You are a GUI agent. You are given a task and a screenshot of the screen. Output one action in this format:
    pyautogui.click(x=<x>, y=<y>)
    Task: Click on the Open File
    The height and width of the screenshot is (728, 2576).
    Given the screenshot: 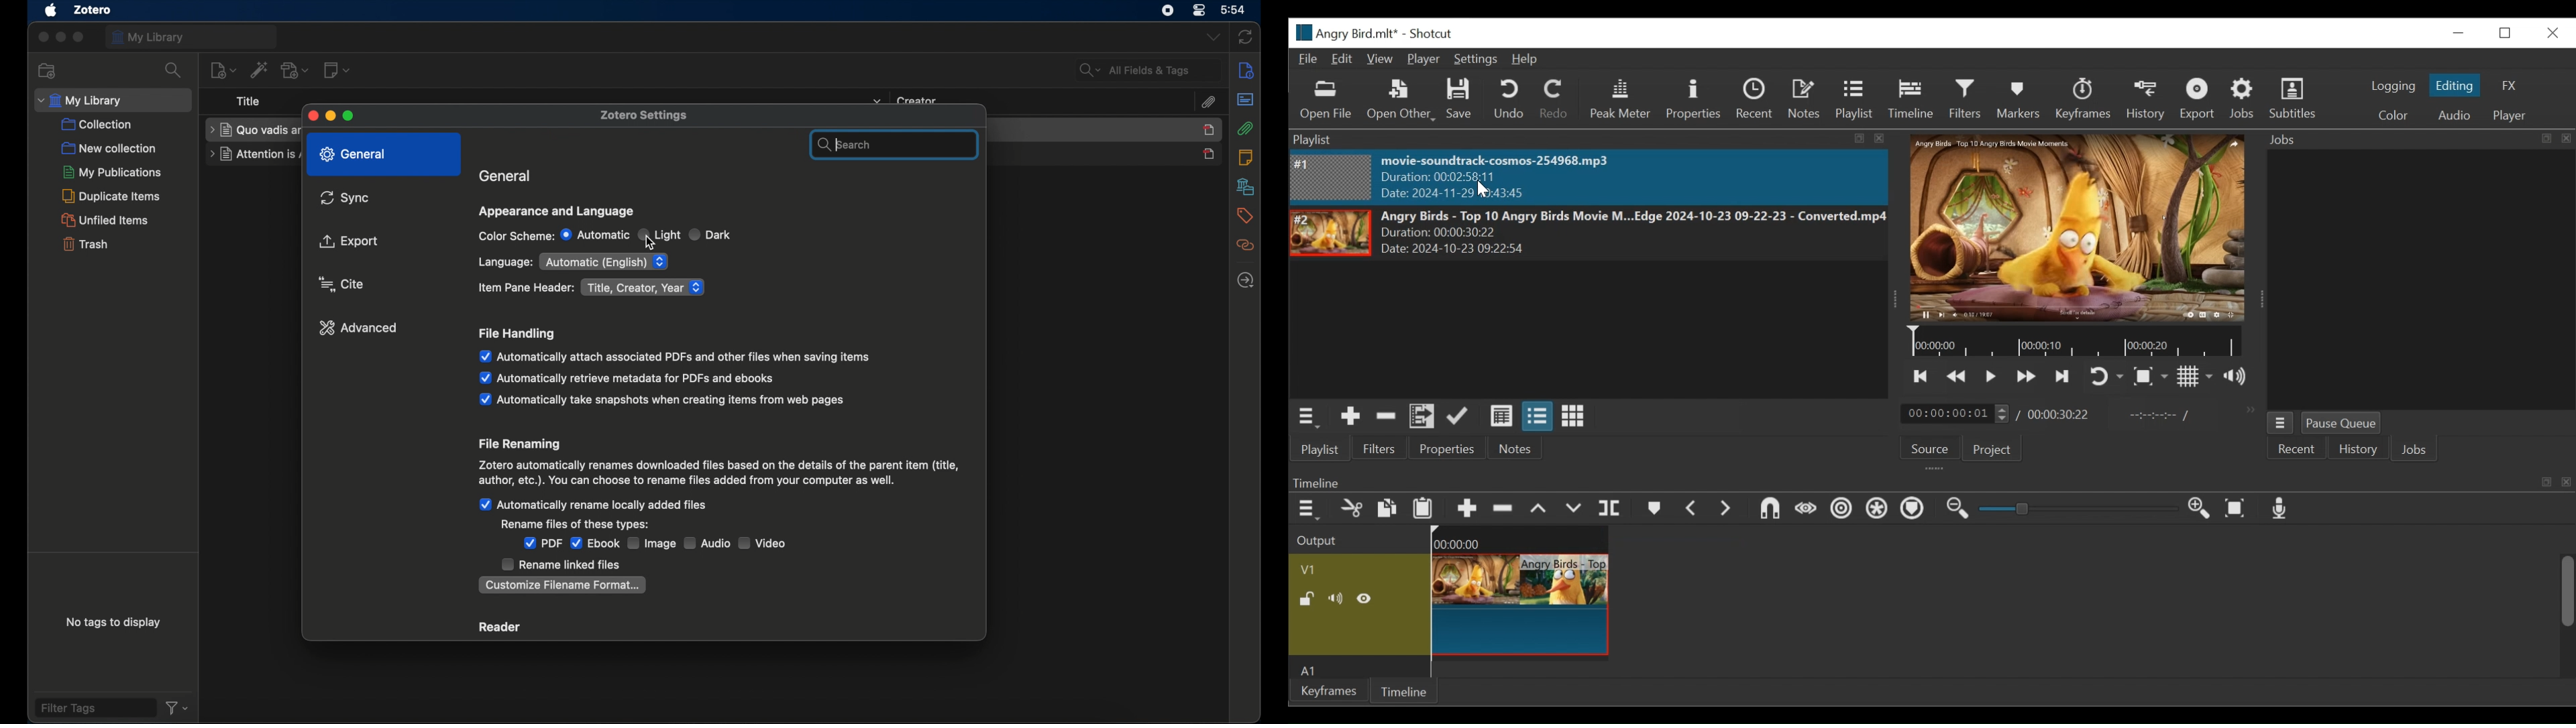 What is the action you would take?
    pyautogui.click(x=1324, y=101)
    